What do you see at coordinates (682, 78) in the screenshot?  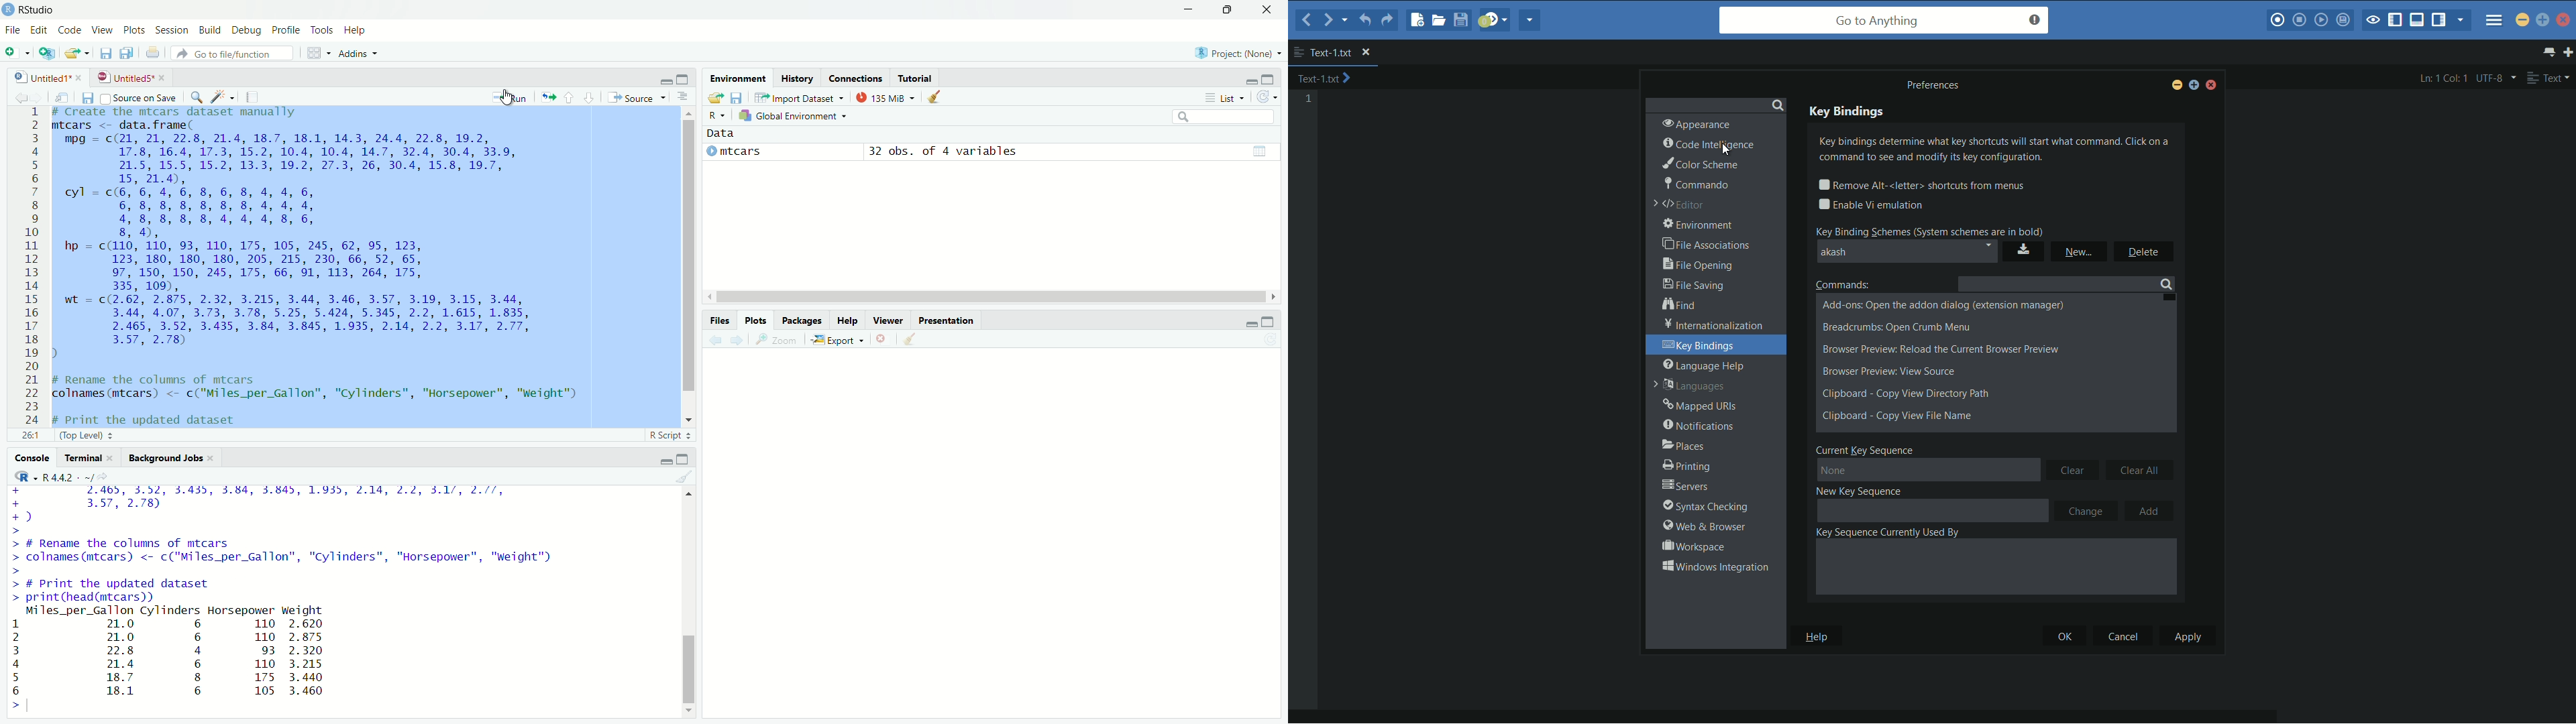 I see `maximise` at bounding box center [682, 78].